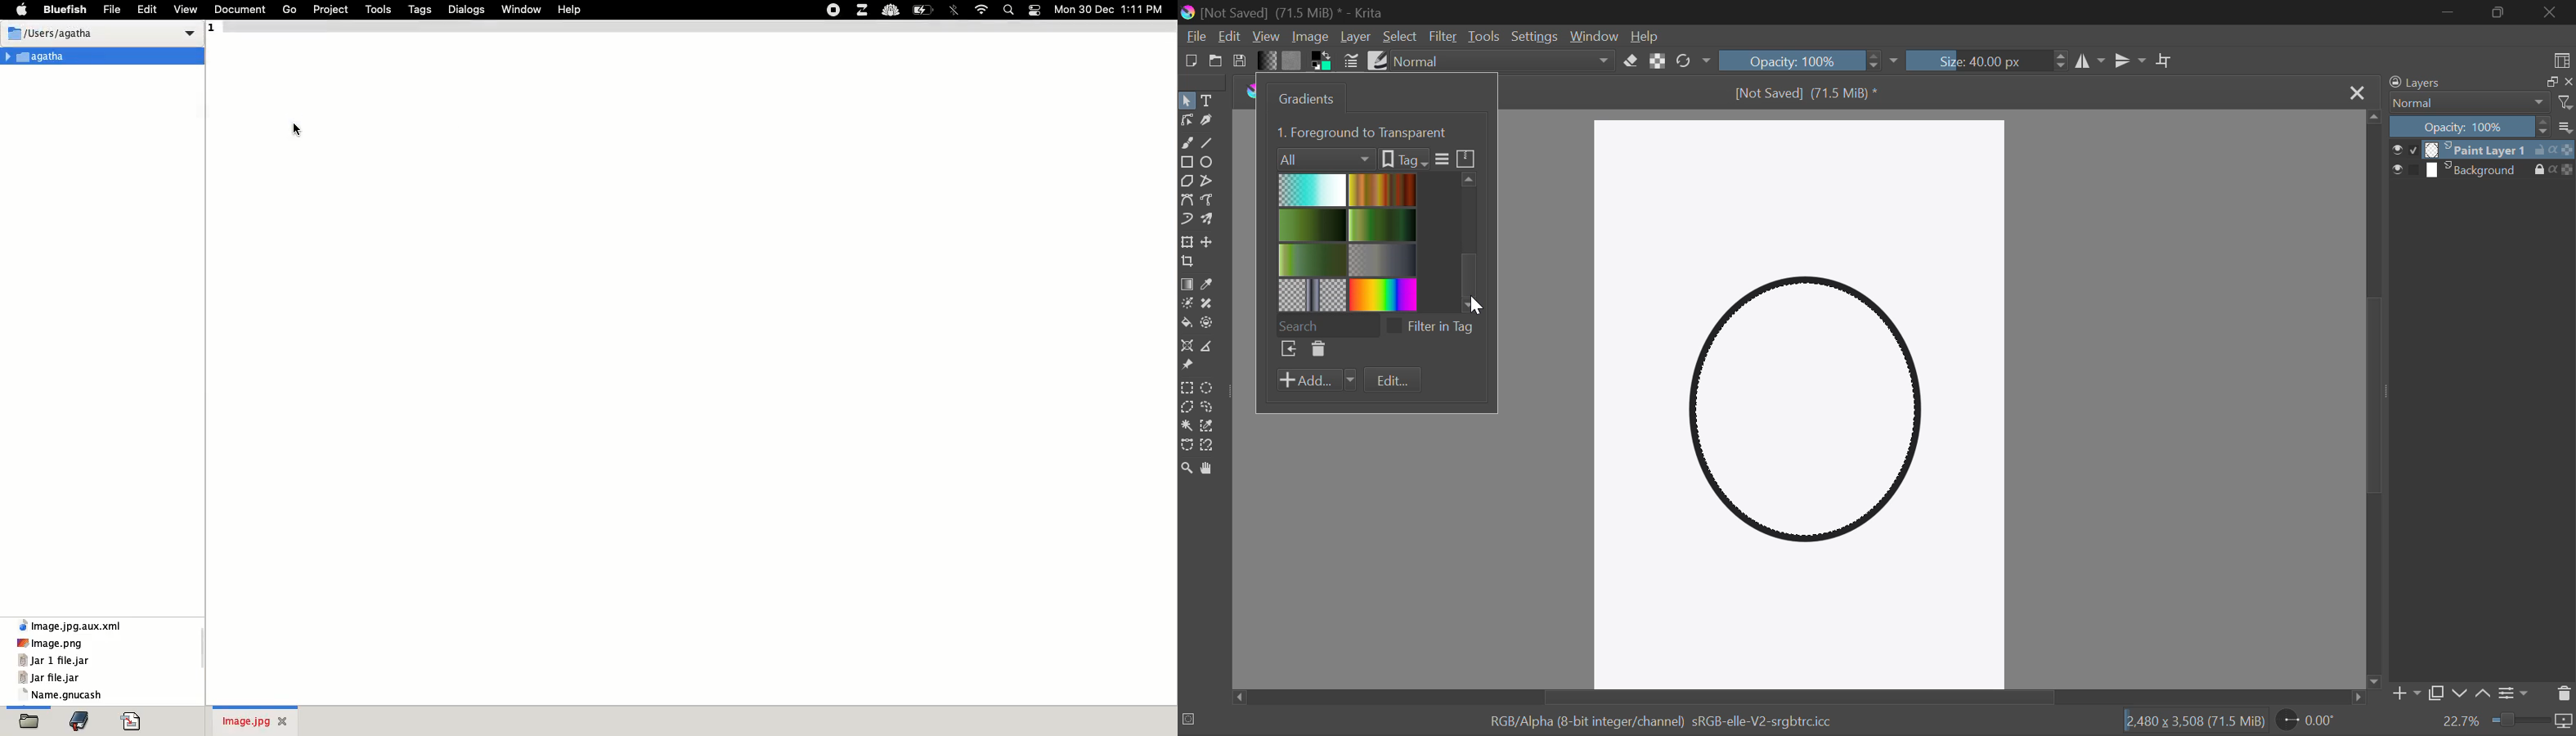 This screenshot has width=2576, height=756. I want to click on Opacity, so click(2468, 128).